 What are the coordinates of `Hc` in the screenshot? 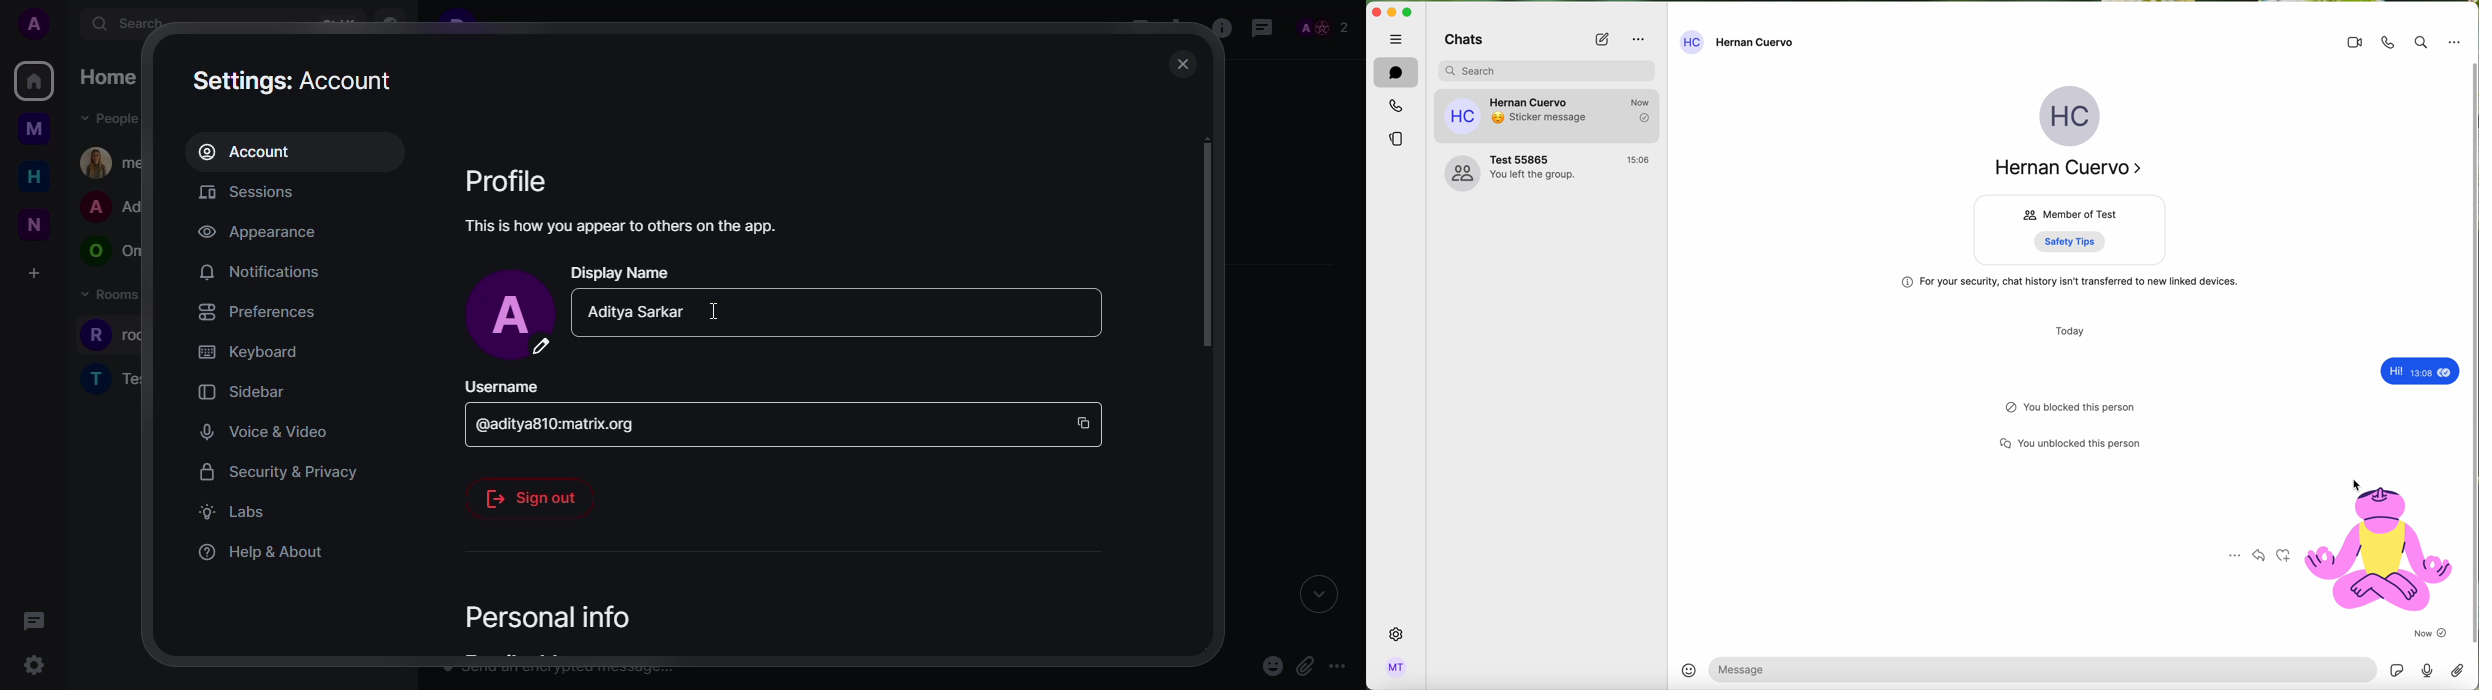 It's located at (2072, 118).